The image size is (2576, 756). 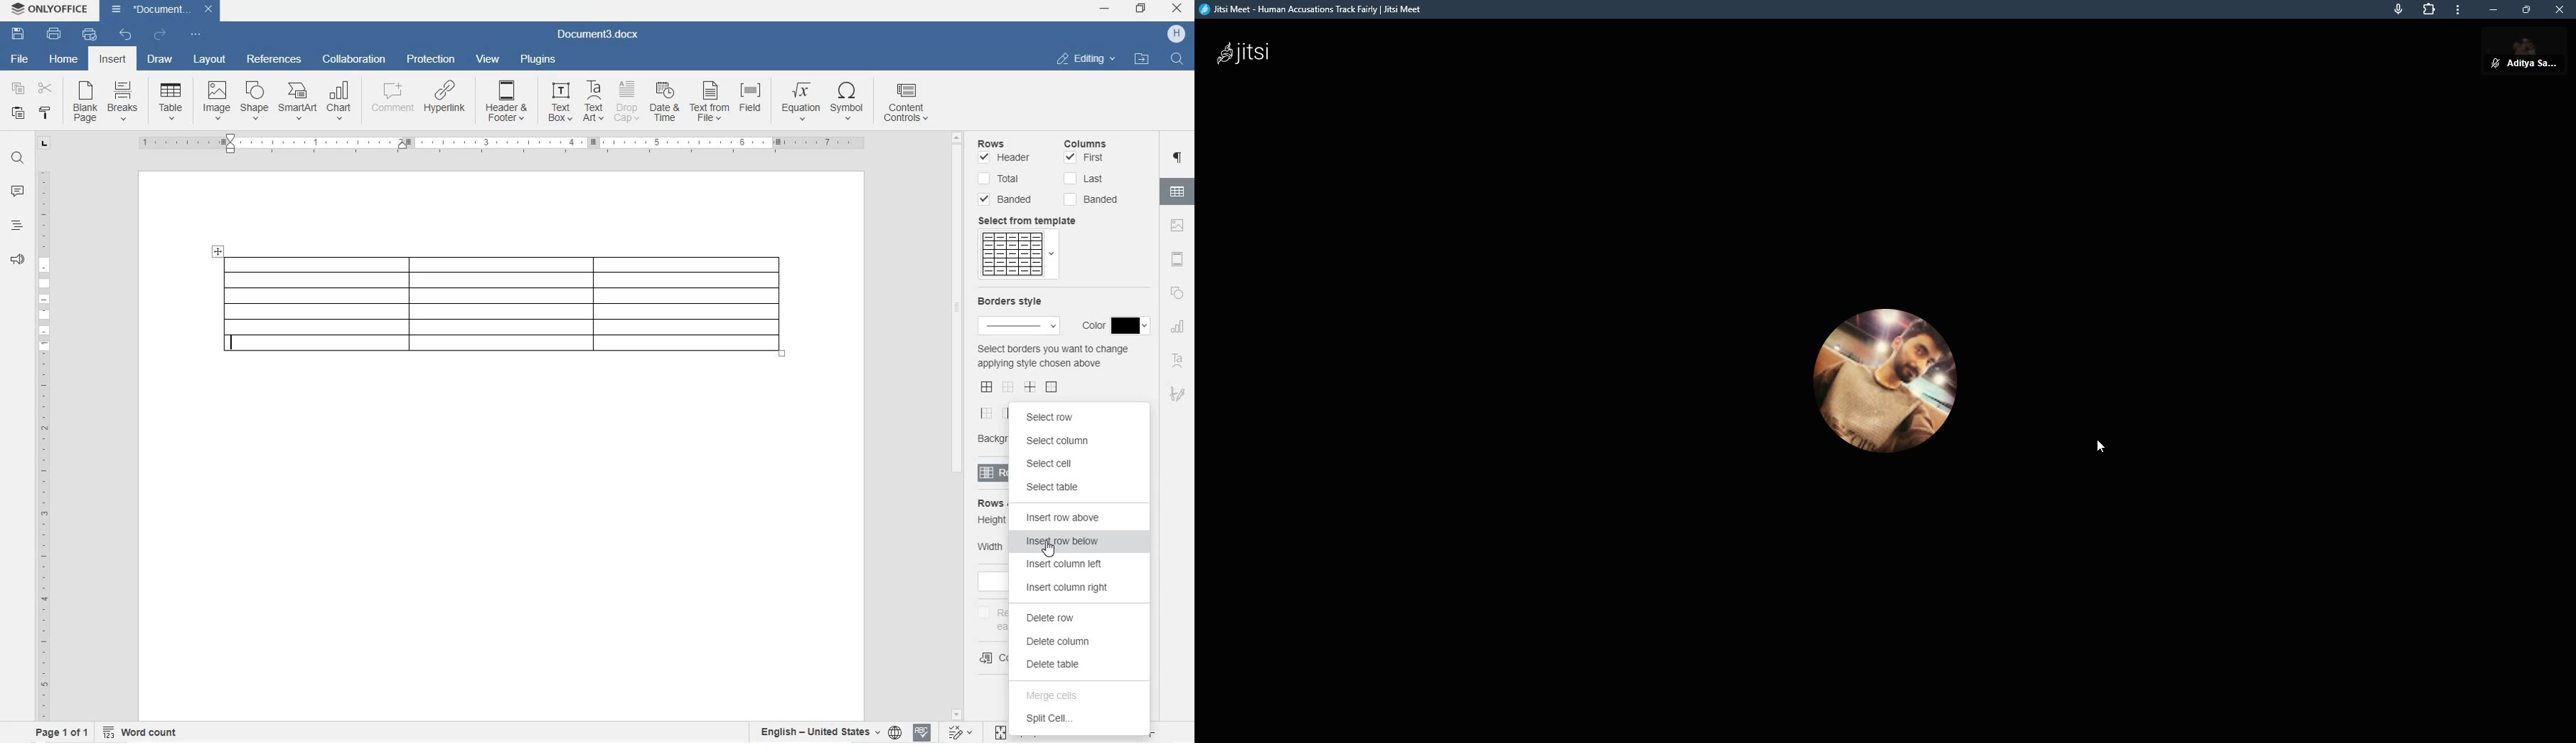 What do you see at coordinates (801, 104) in the screenshot?
I see `EQUATION` at bounding box center [801, 104].